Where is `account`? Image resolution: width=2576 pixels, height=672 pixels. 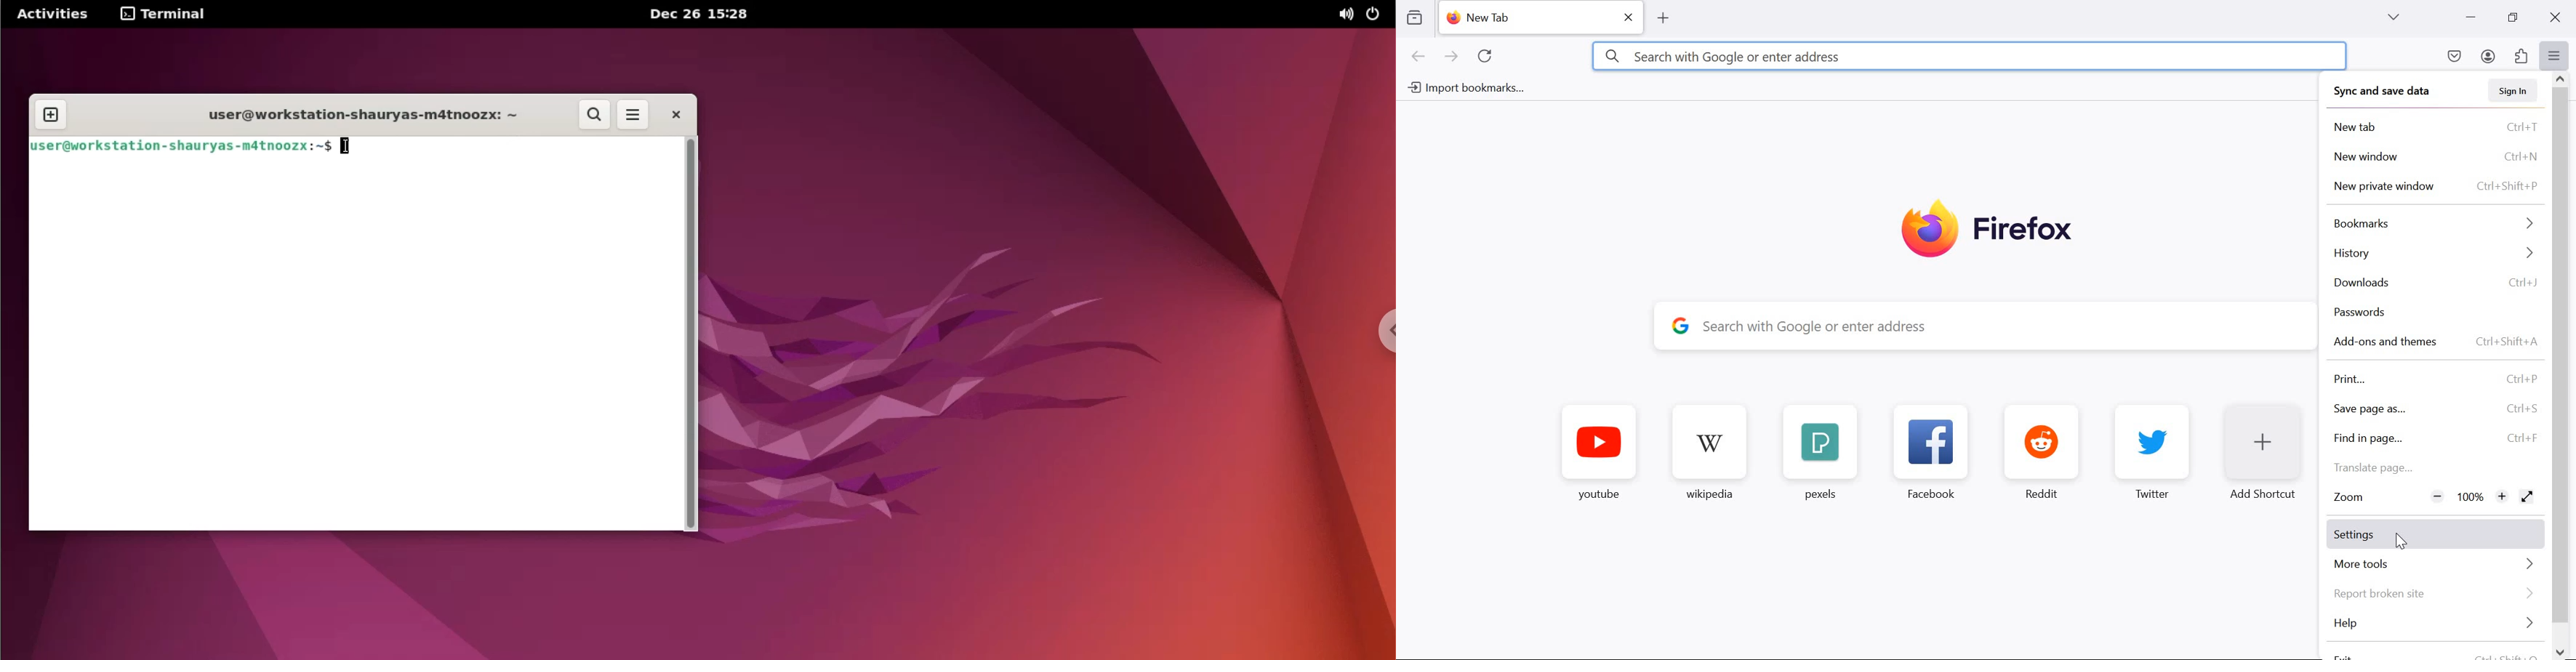 account is located at coordinates (2489, 57).